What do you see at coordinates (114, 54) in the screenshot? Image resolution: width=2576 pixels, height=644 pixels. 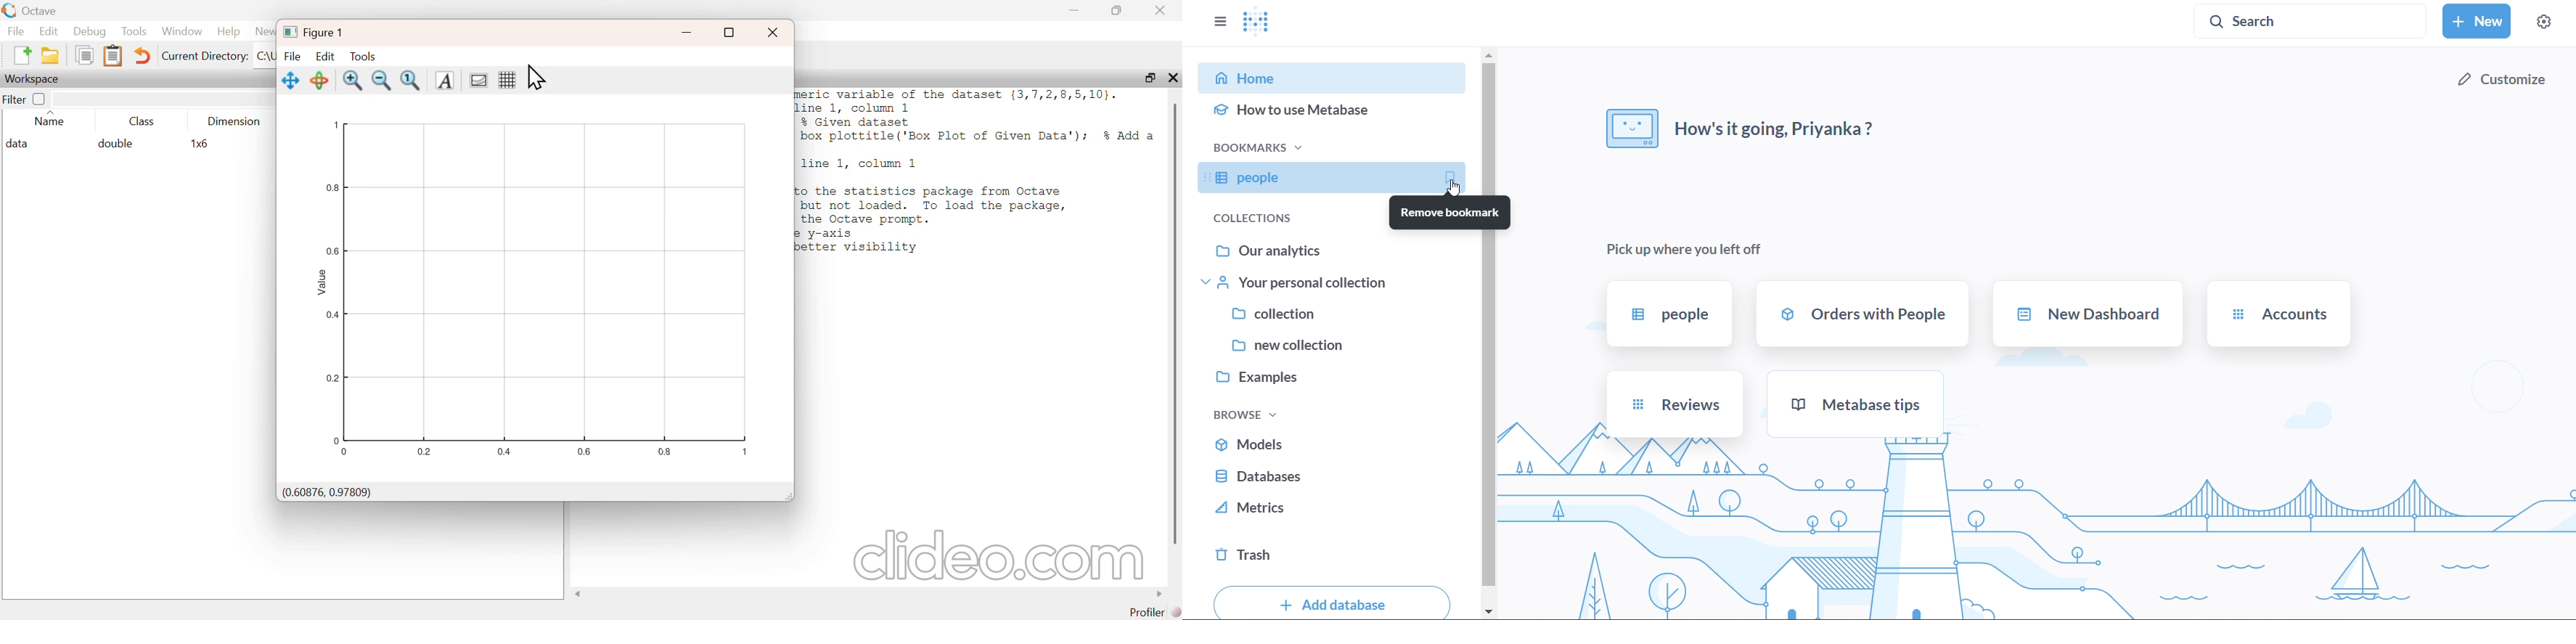 I see `paste` at bounding box center [114, 54].